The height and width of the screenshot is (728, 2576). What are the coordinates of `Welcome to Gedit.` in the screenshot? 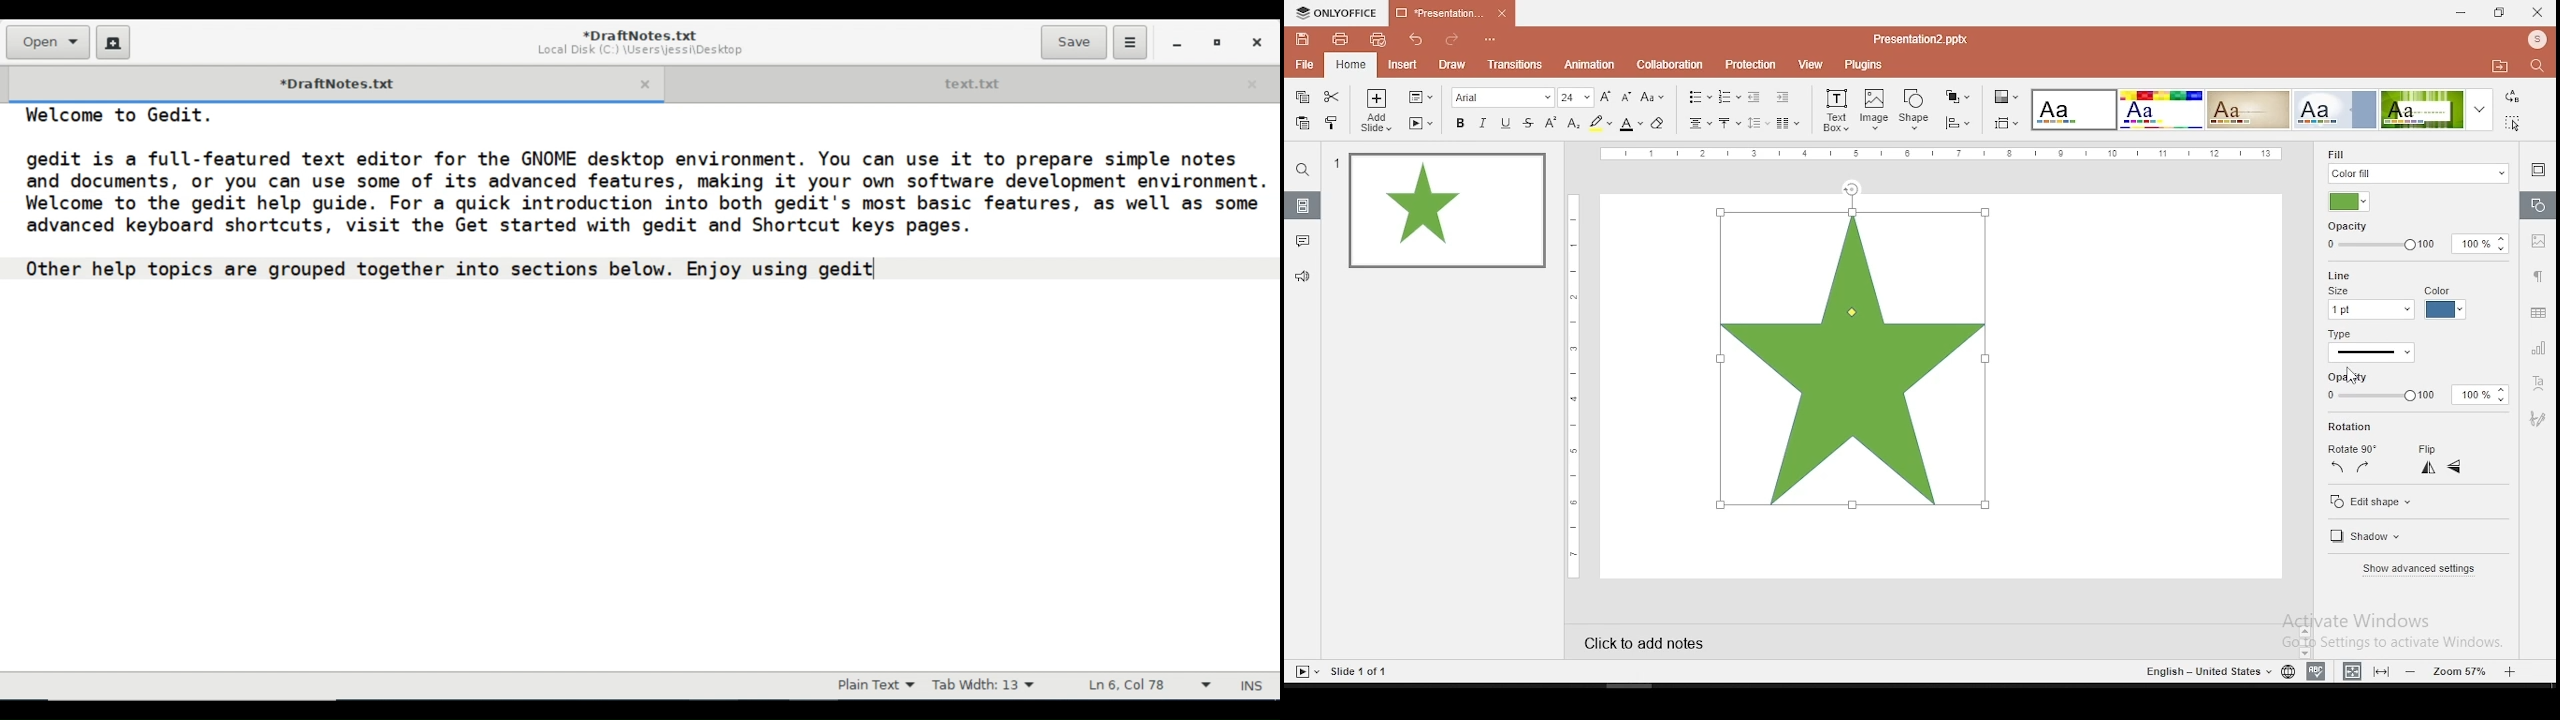 It's located at (120, 115).